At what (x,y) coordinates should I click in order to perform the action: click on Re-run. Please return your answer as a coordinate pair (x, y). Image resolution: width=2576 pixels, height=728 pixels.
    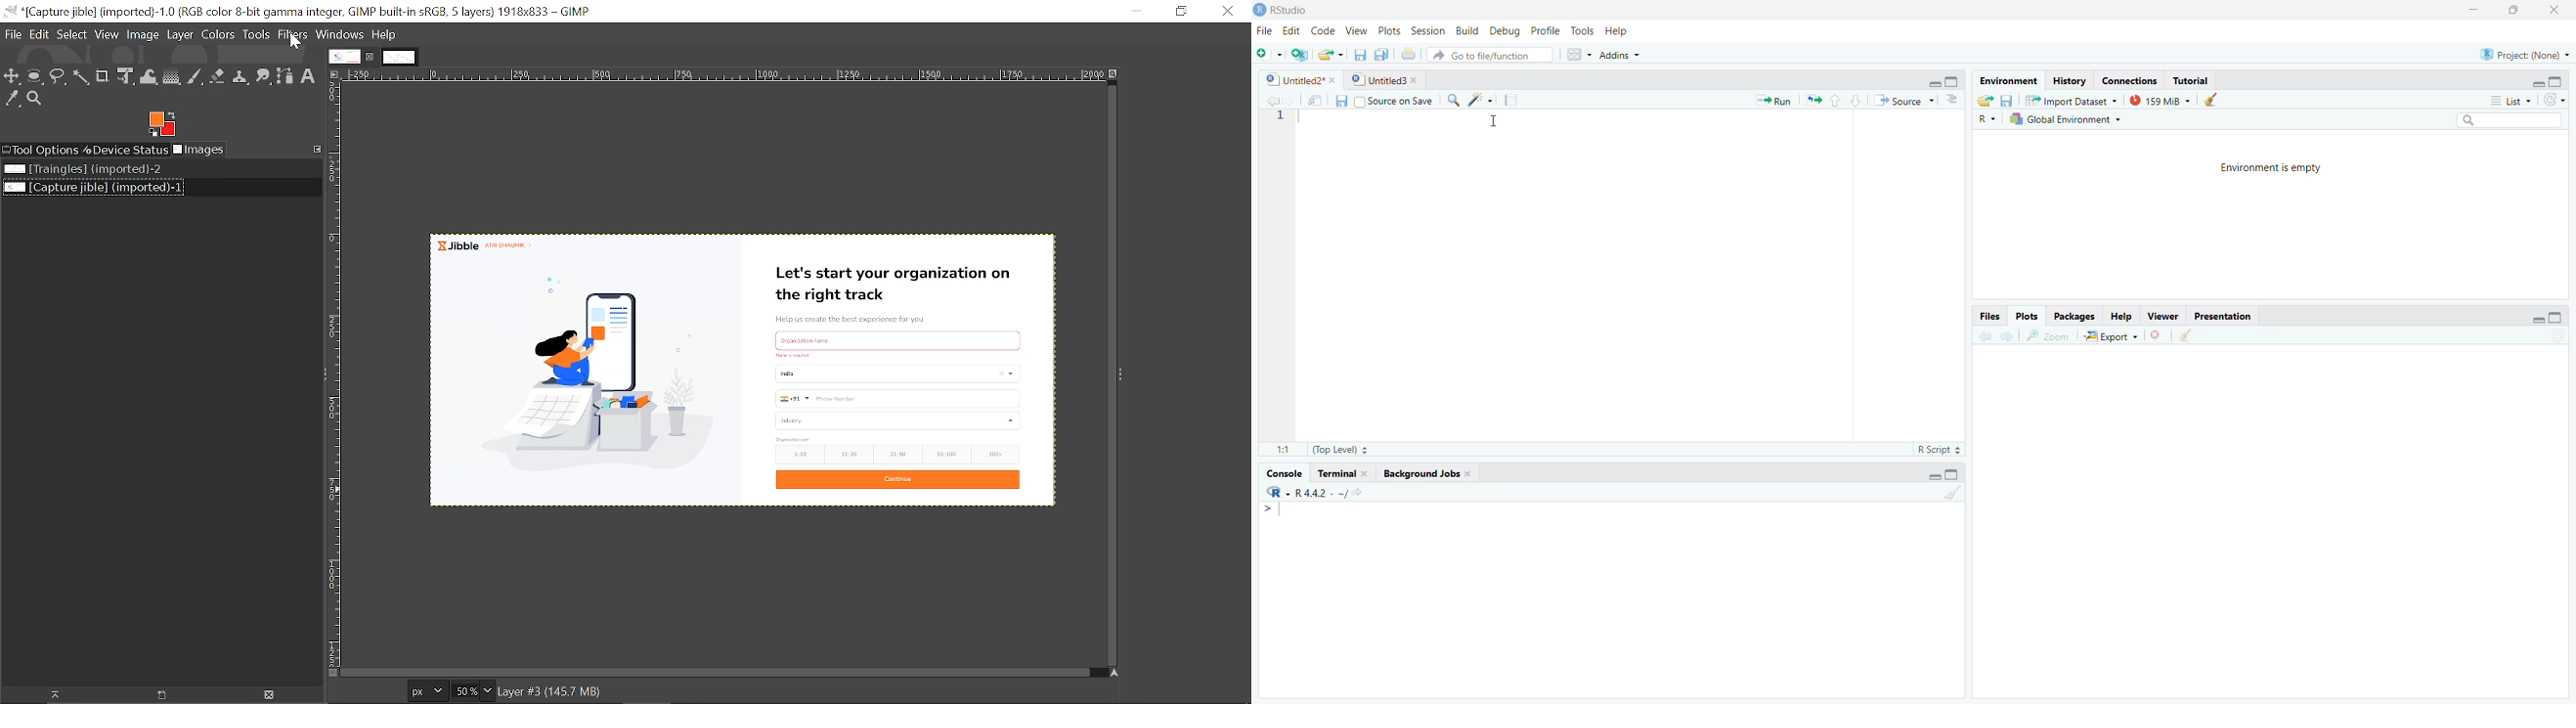
    Looking at the image, I should click on (1813, 99).